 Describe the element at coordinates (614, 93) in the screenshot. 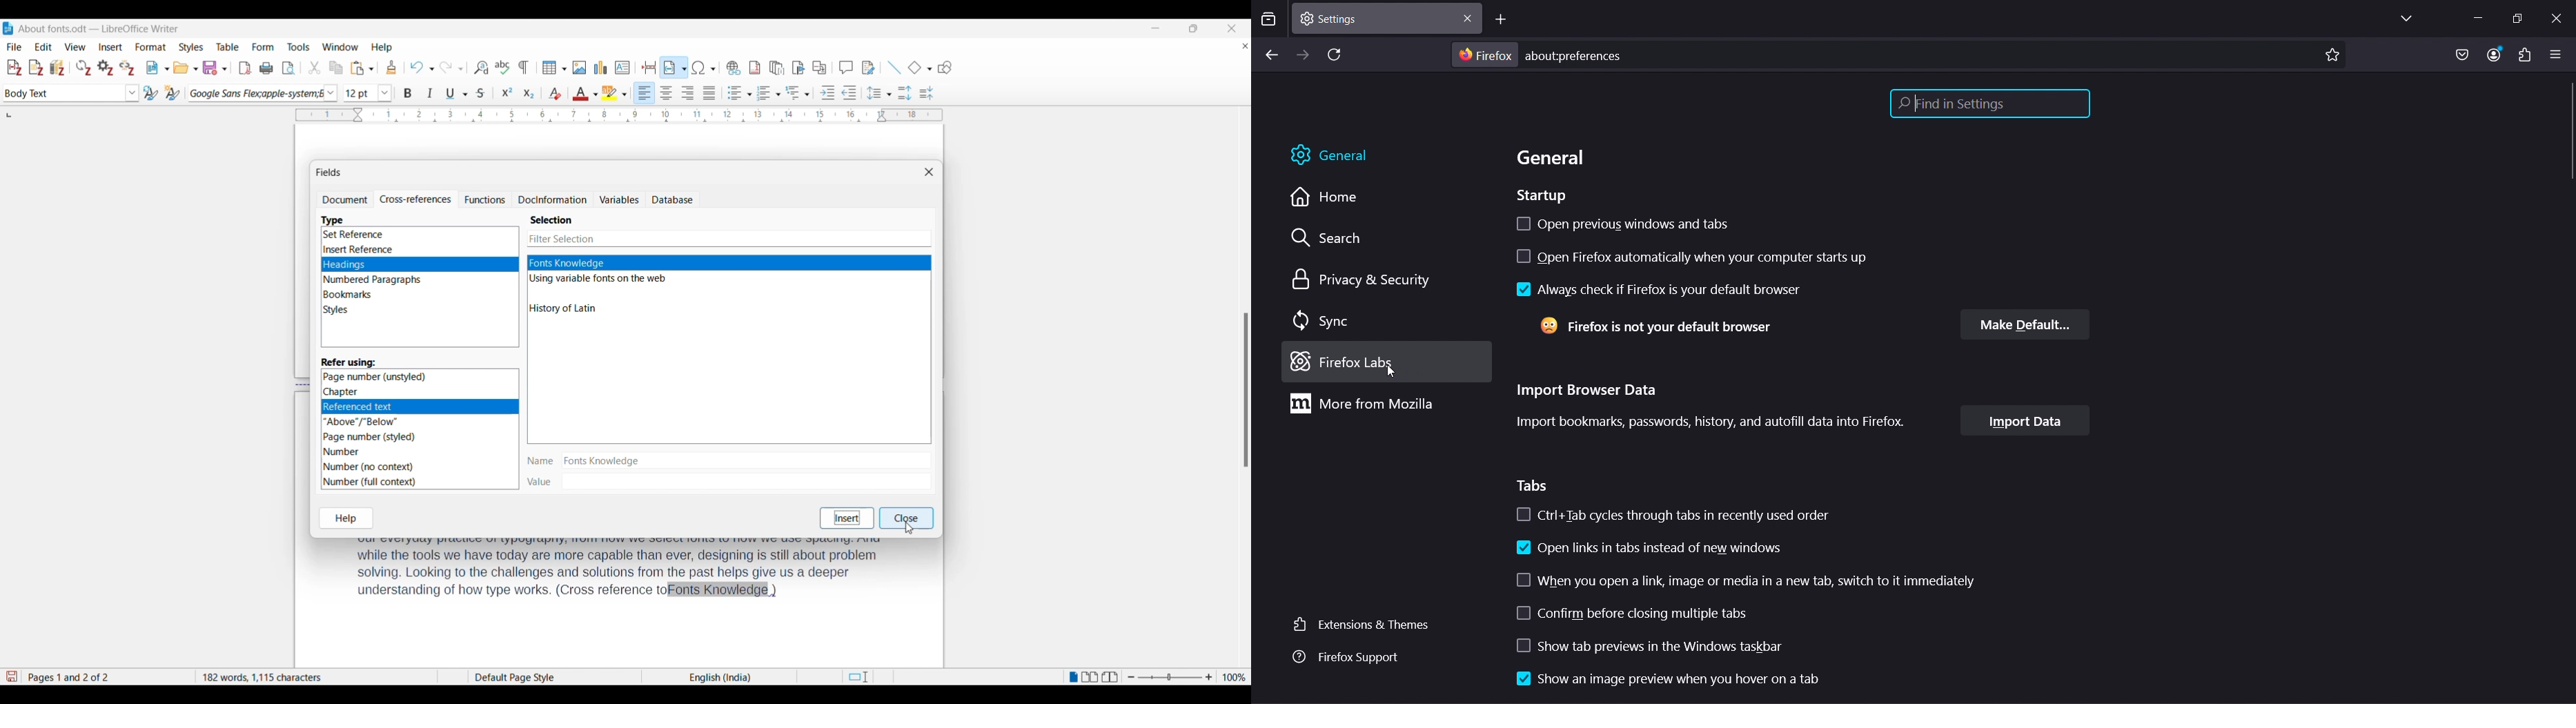

I see `Highlight color options` at that location.